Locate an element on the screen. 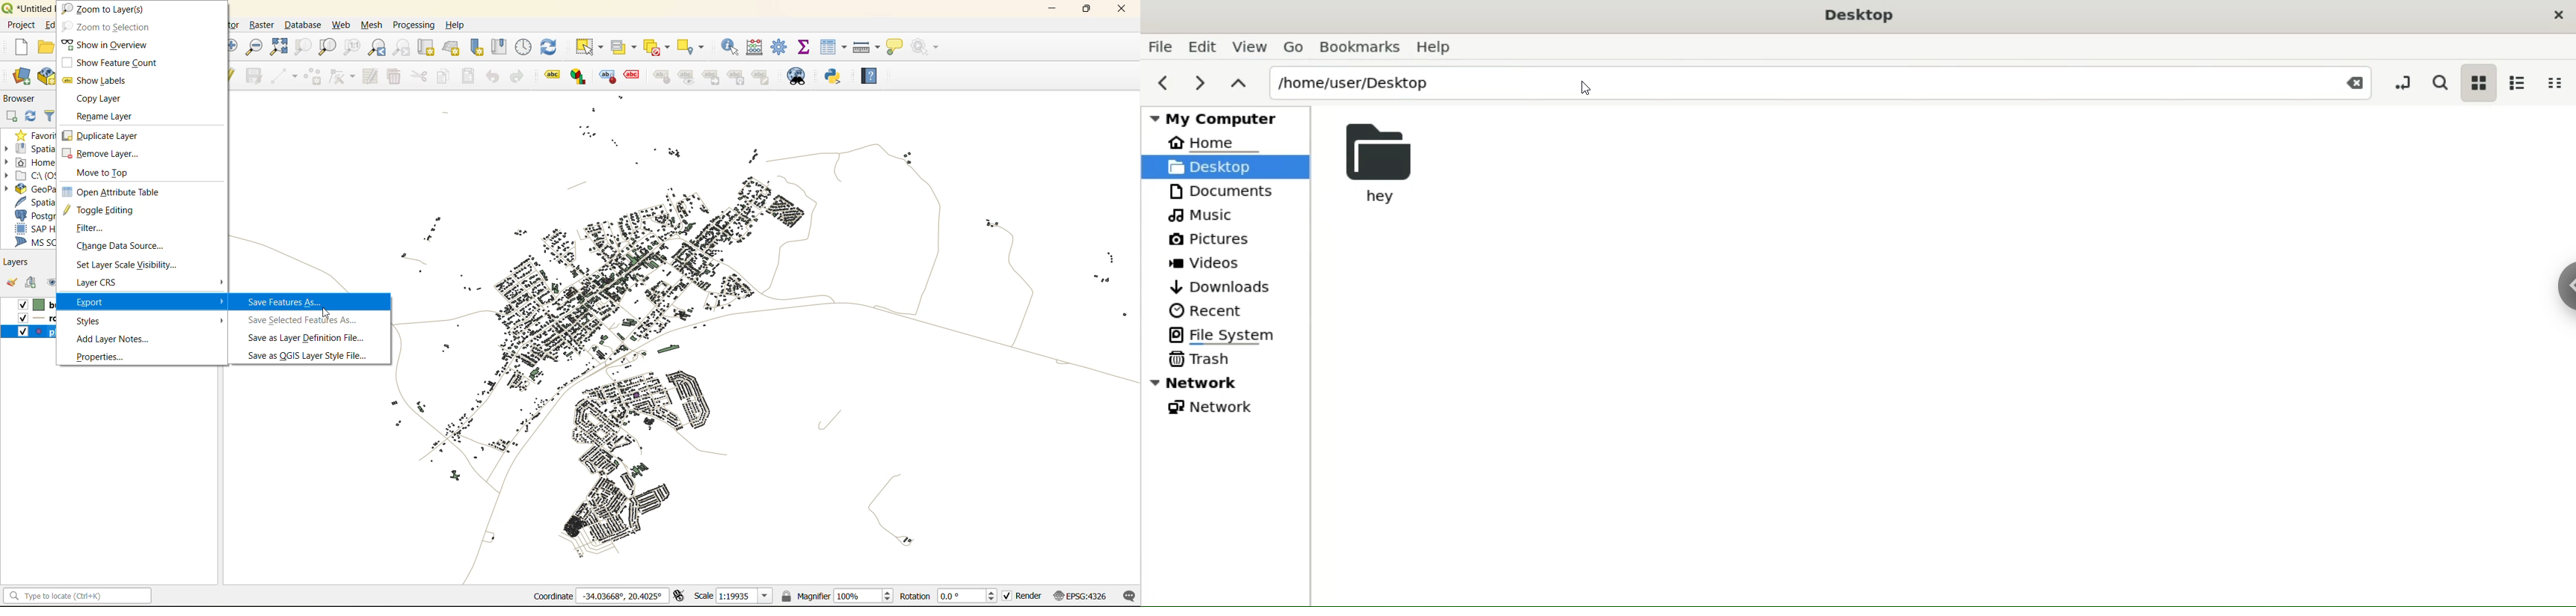 This screenshot has width=2576, height=616. show tips is located at coordinates (898, 48).